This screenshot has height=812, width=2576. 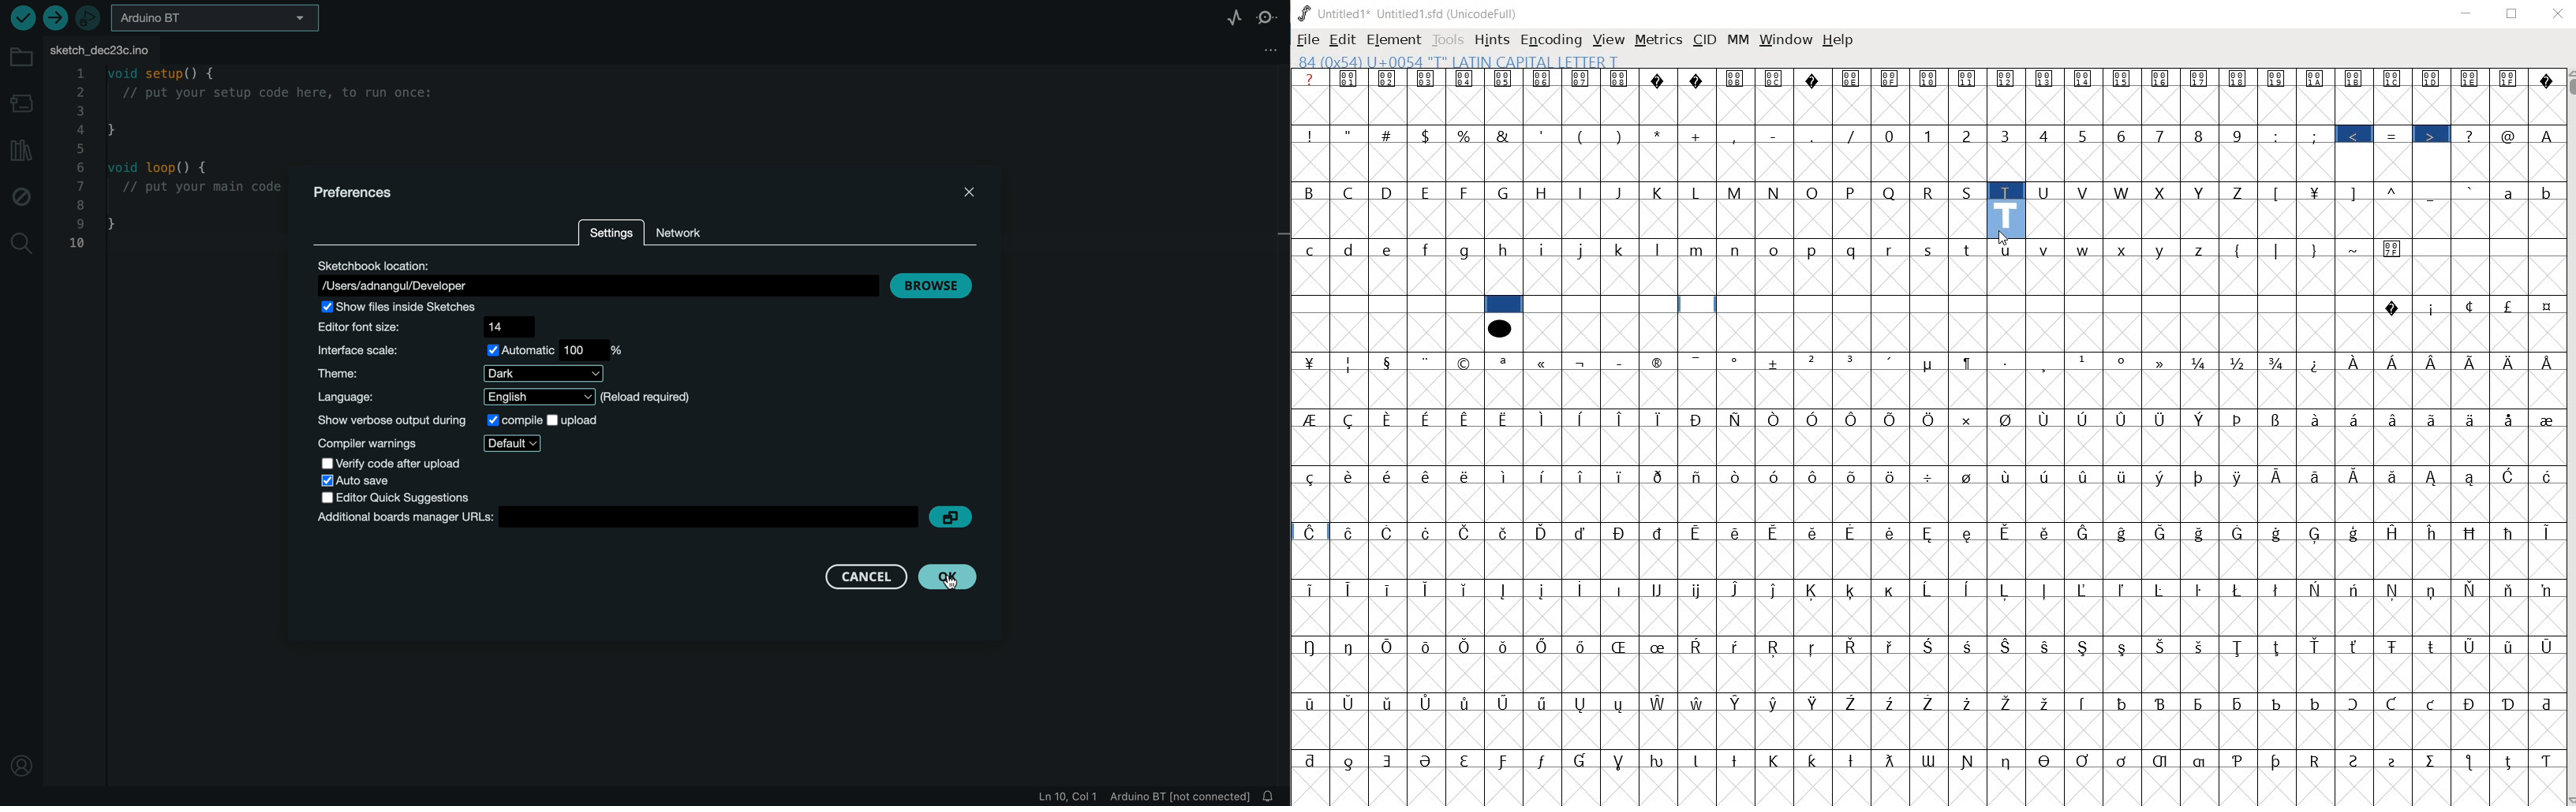 What do you see at coordinates (1505, 704) in the screenshot?
I see `Symbol` at bounding box center [1505, 704].